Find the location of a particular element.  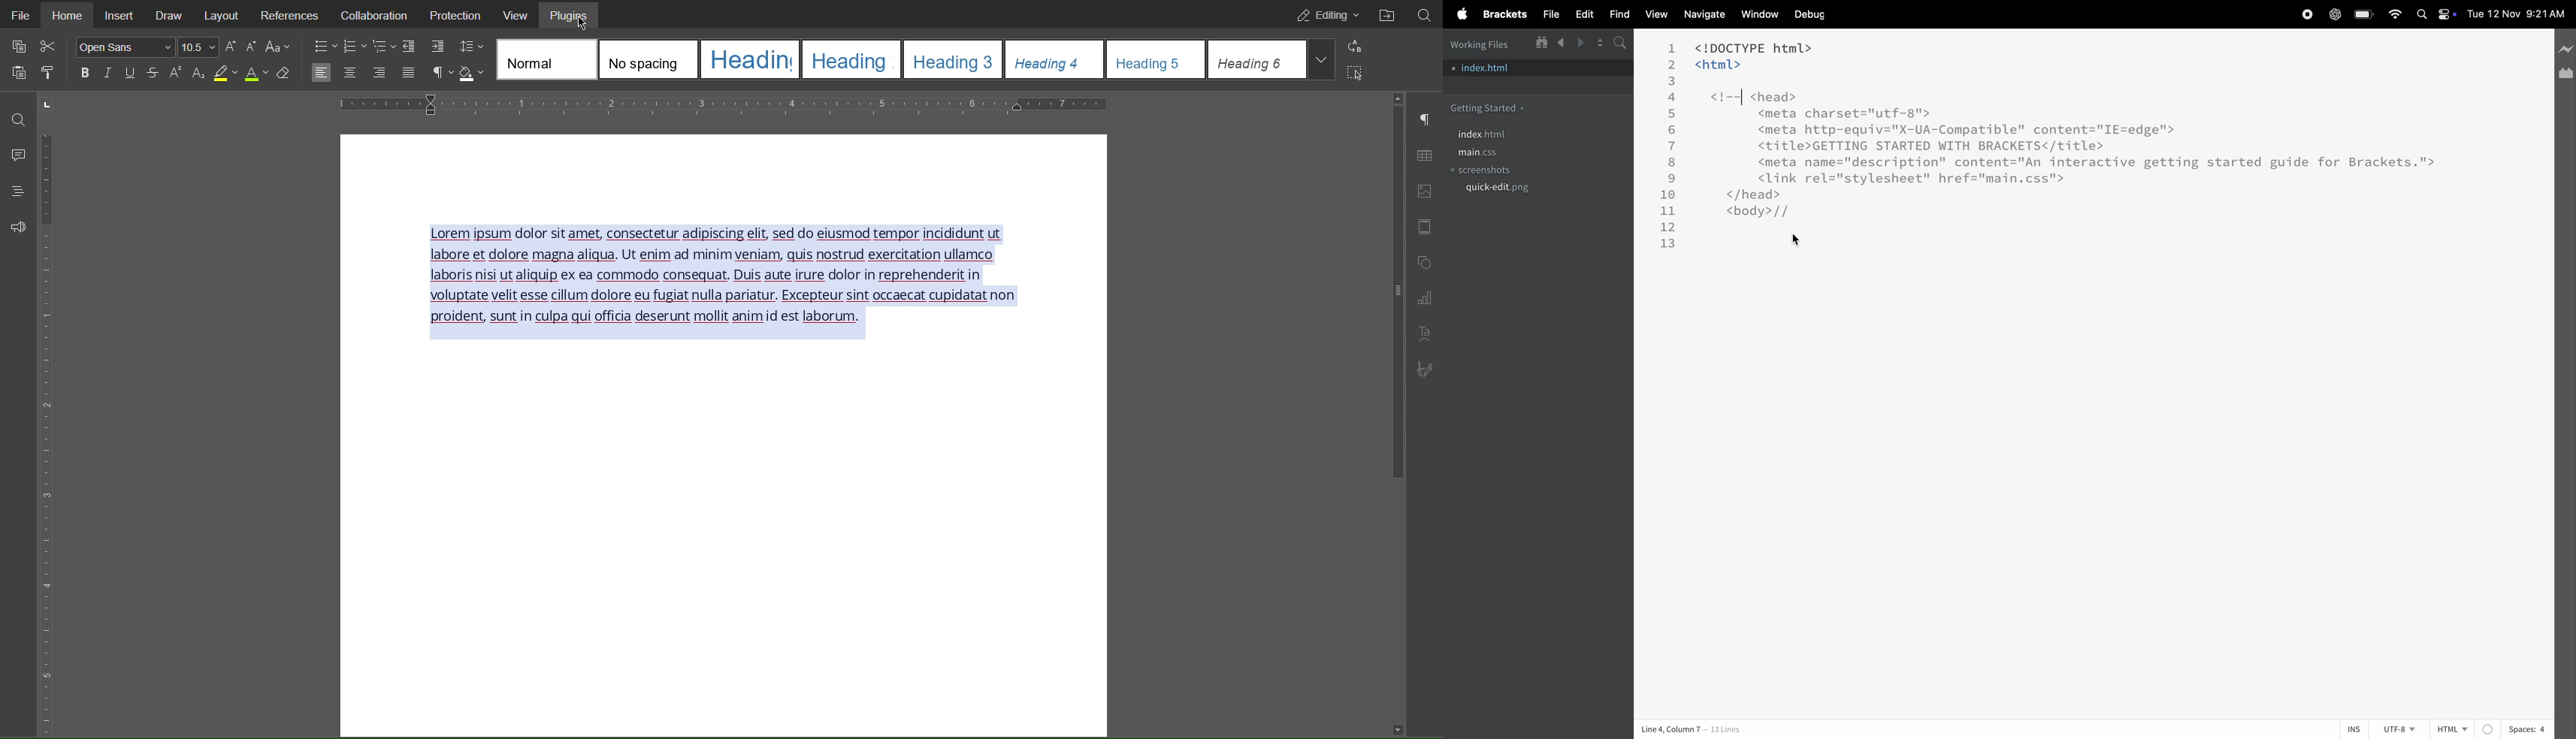

utf 8 is located at coordinates (2394, 729).